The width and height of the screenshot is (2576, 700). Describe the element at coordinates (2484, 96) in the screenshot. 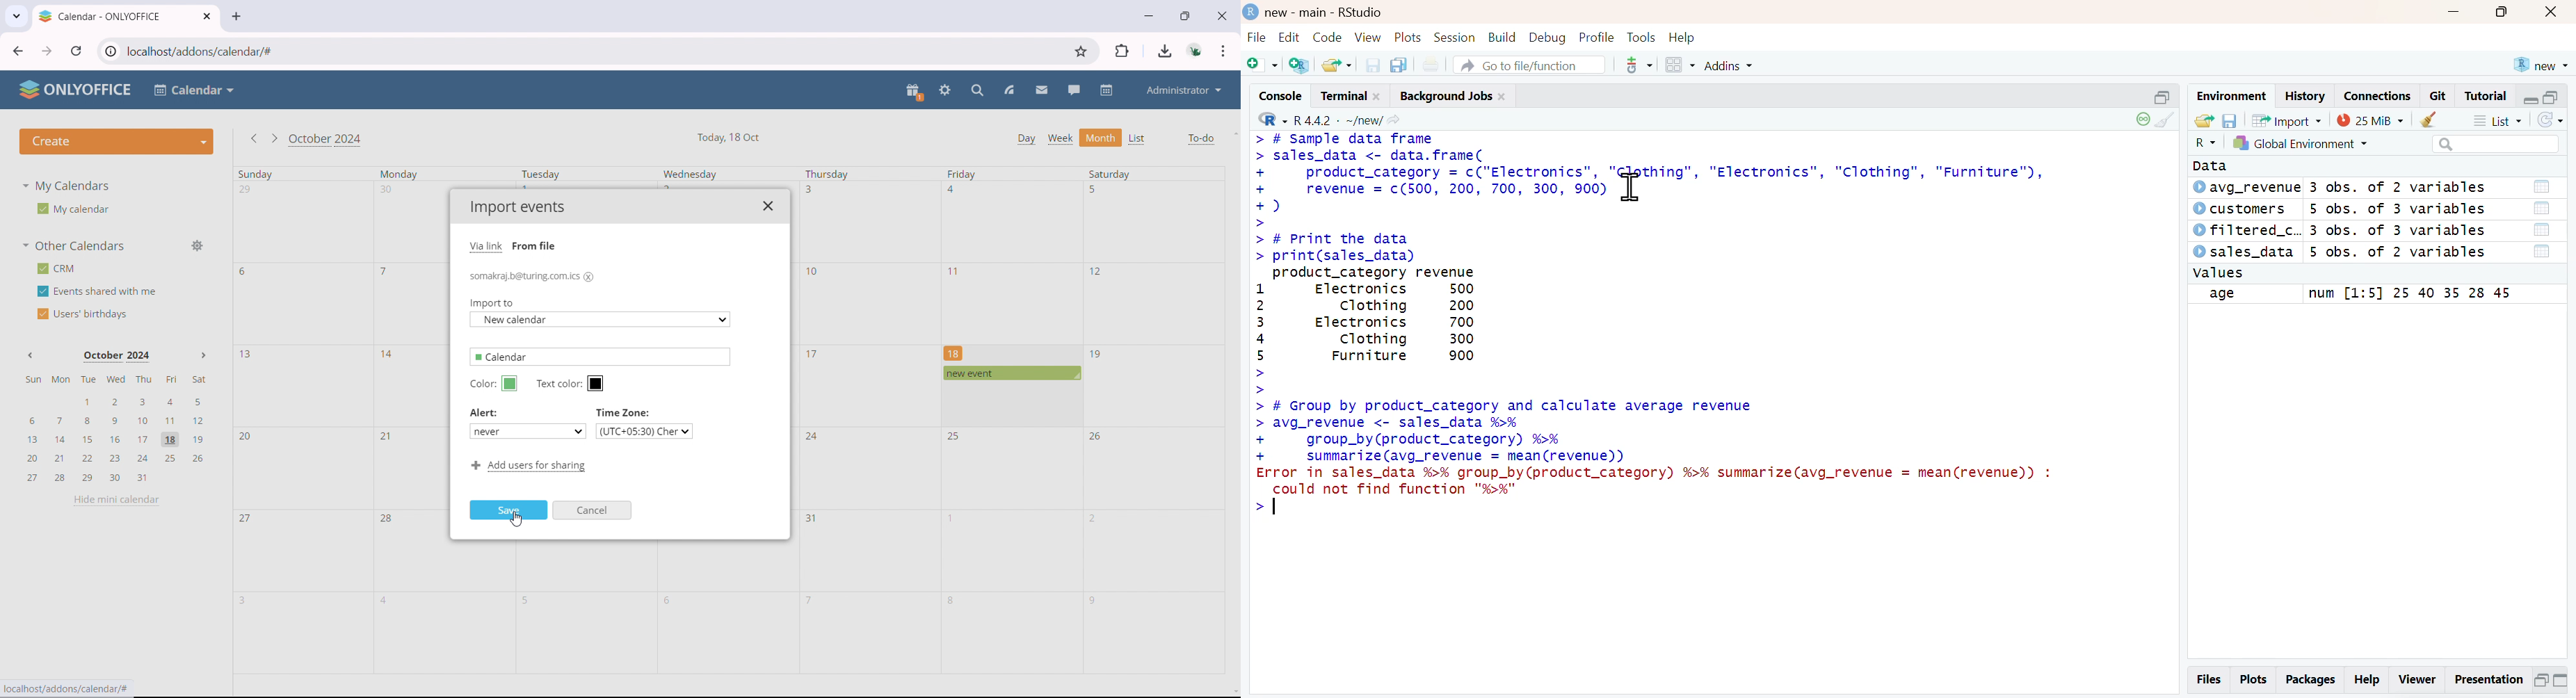

I see `Tutorial` at that location.